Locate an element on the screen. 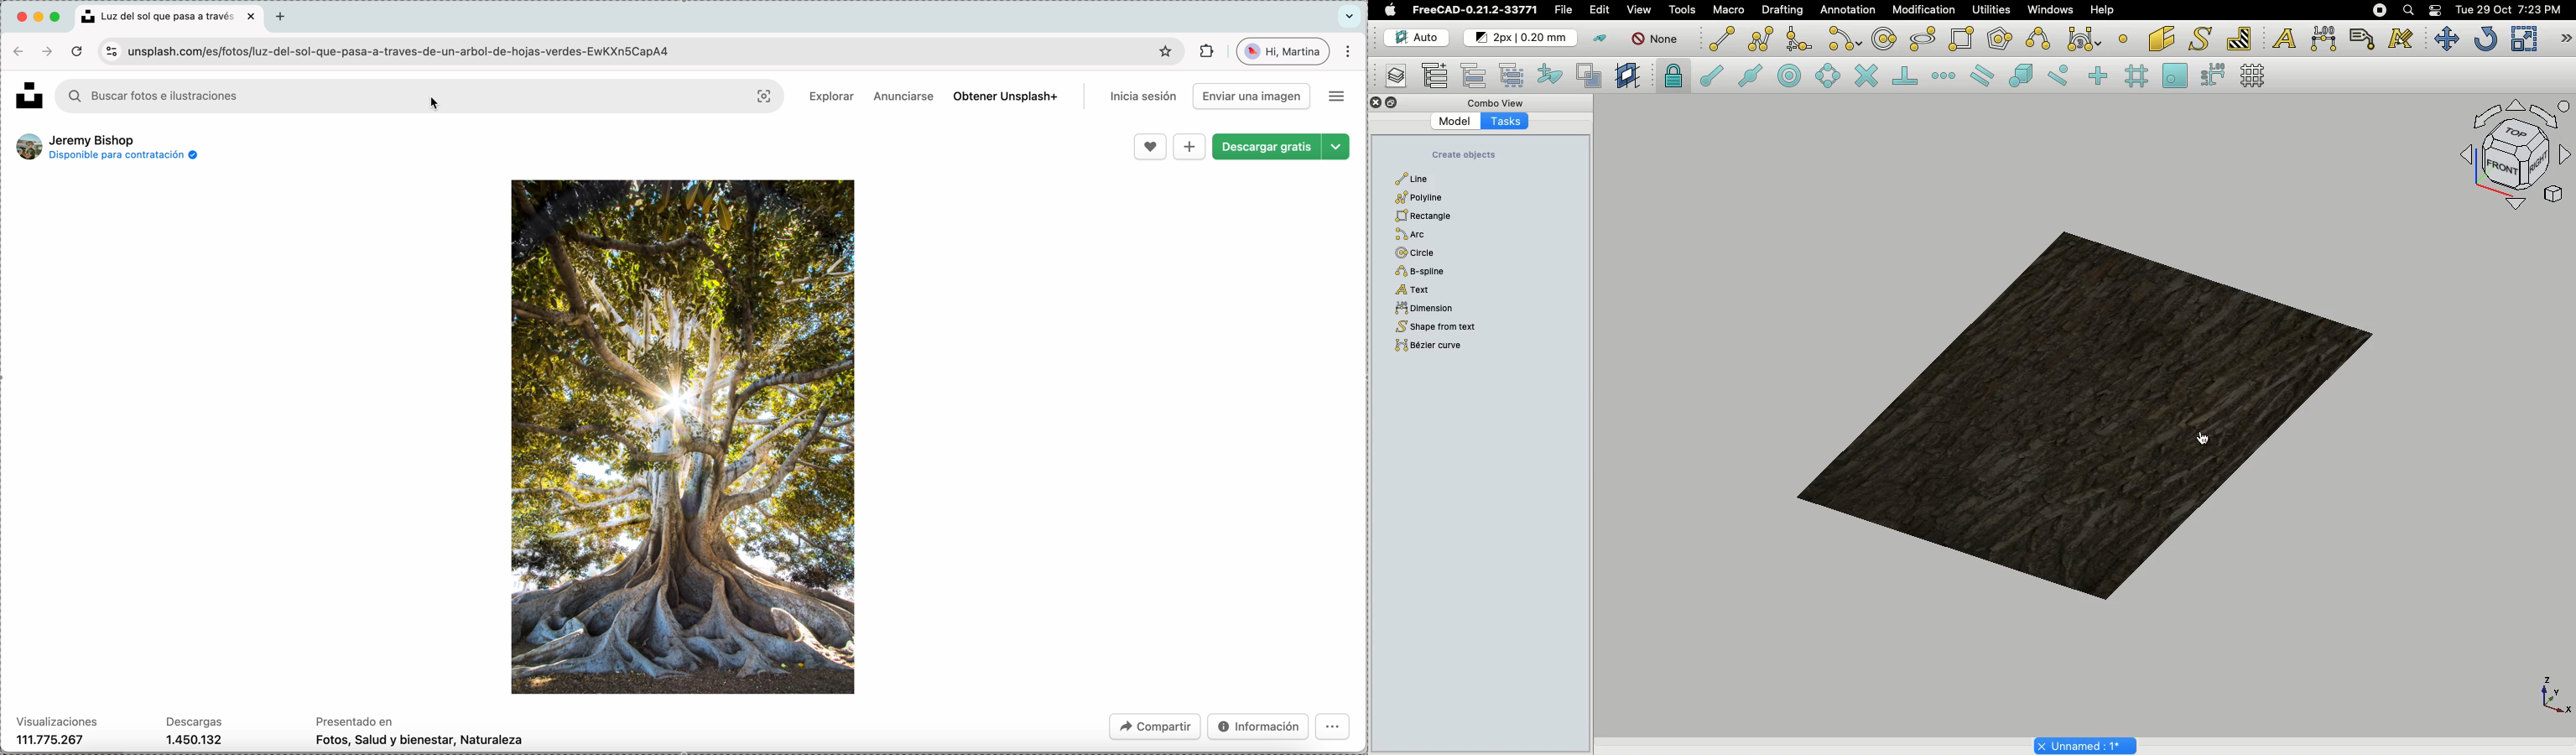 The height and width of the screenshot is (756, 2576). Drafting is located at coordinates (1783, 11).